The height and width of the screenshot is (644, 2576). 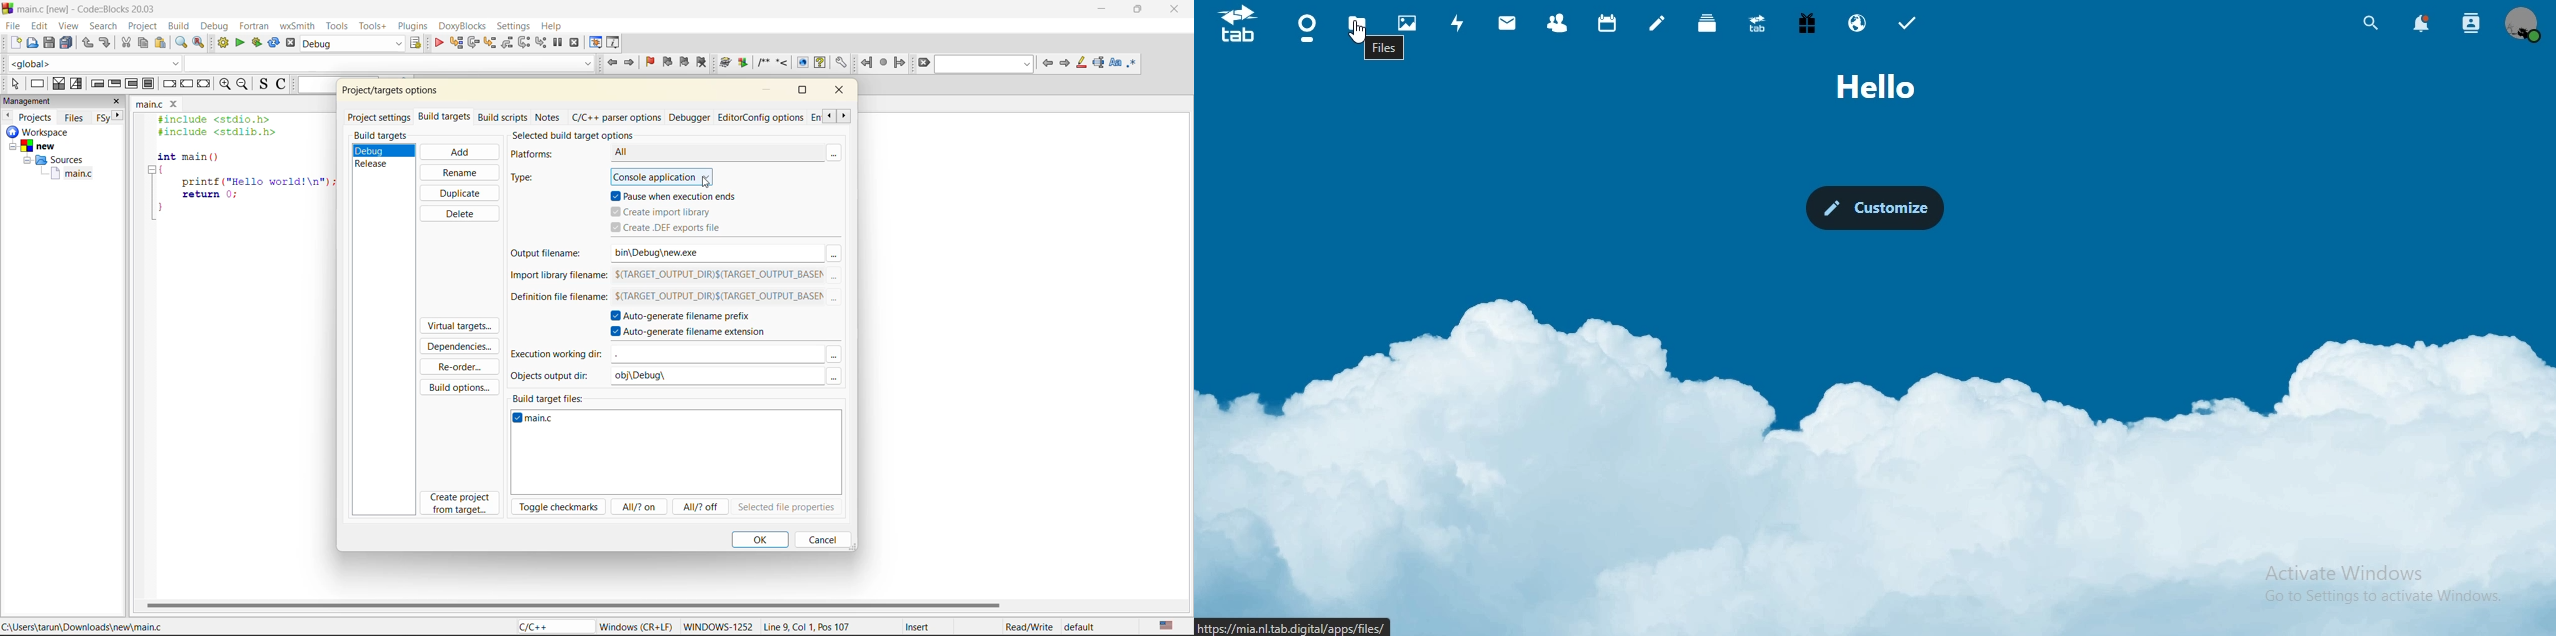 I want to click on jump forward, so click(x=631, y=64).